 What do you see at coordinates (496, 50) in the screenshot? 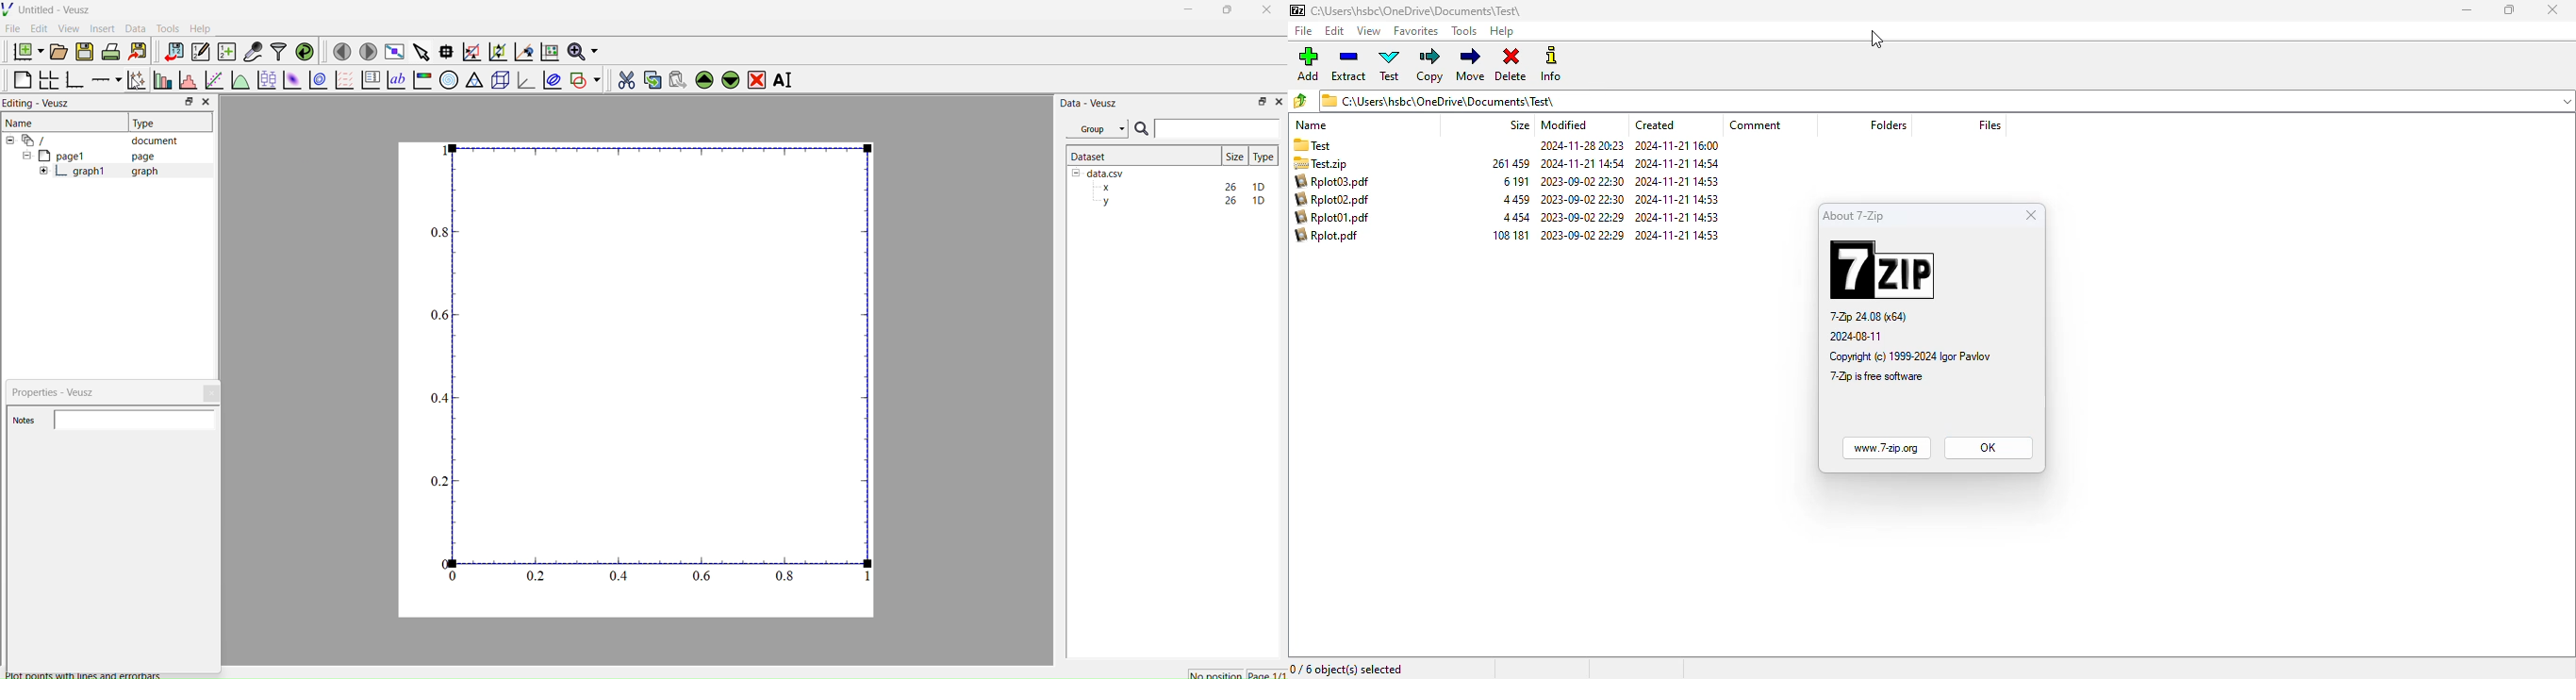
I see `Zoom out of graph axis` at bounding box center [496, 50].